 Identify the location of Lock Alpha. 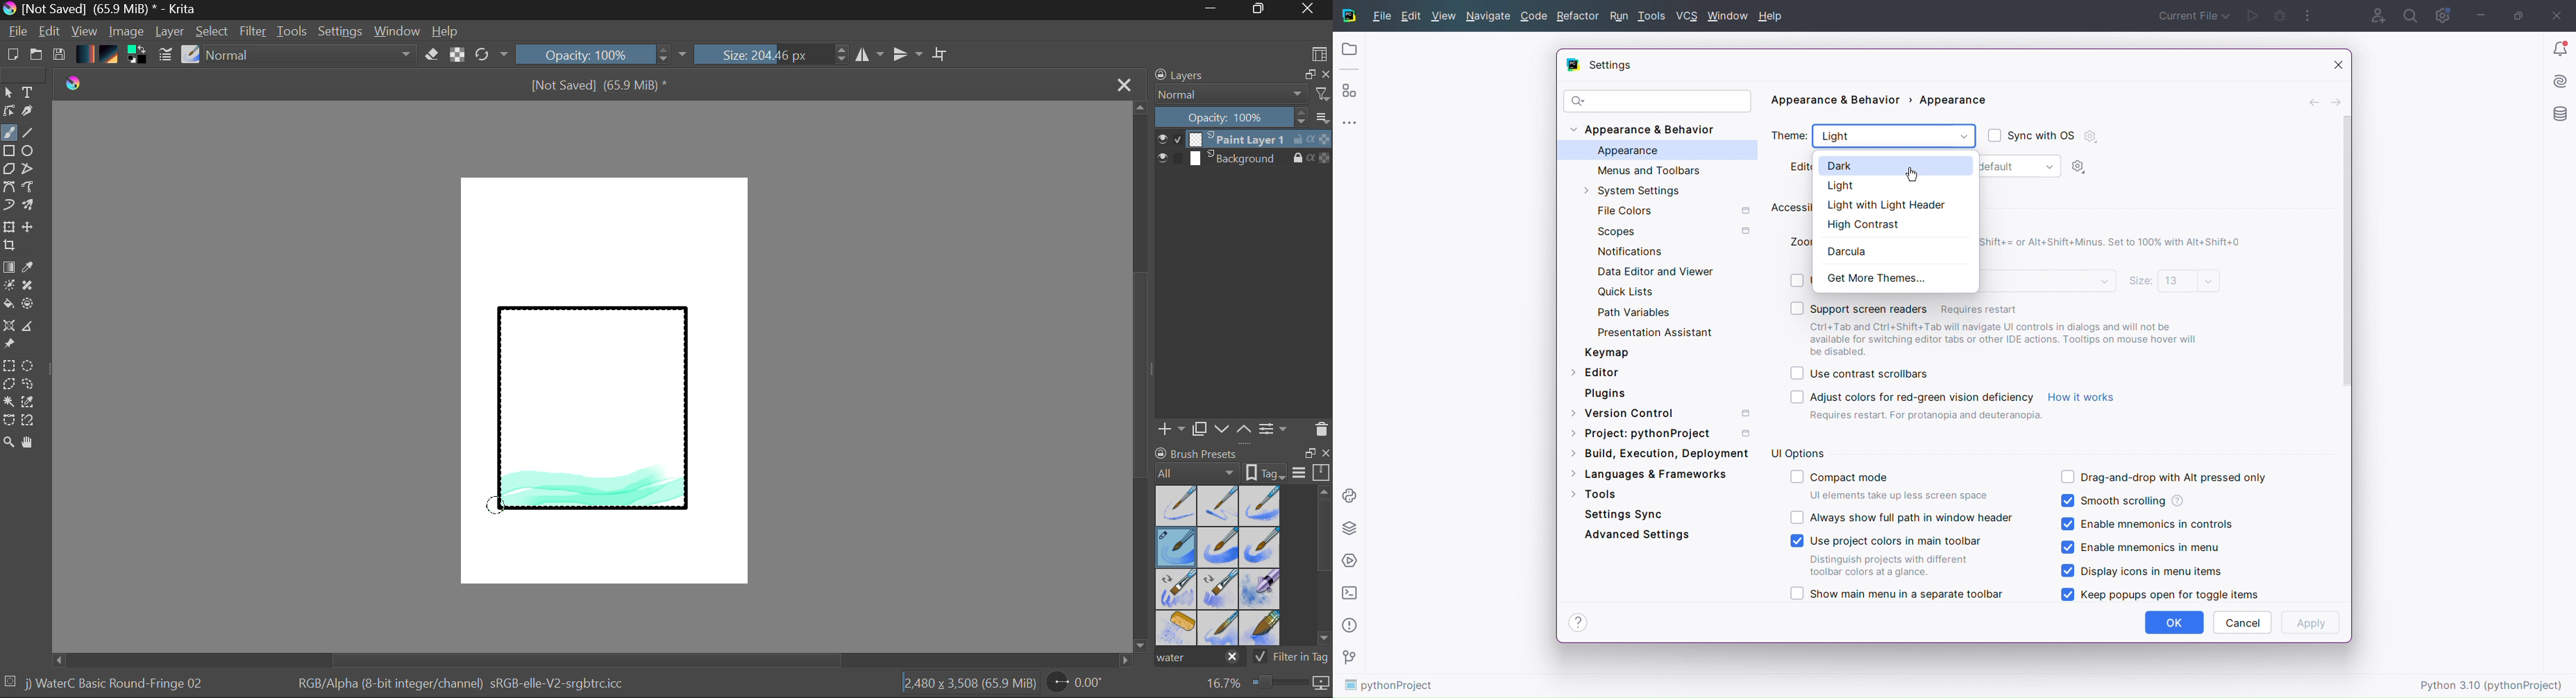
(455, 56).